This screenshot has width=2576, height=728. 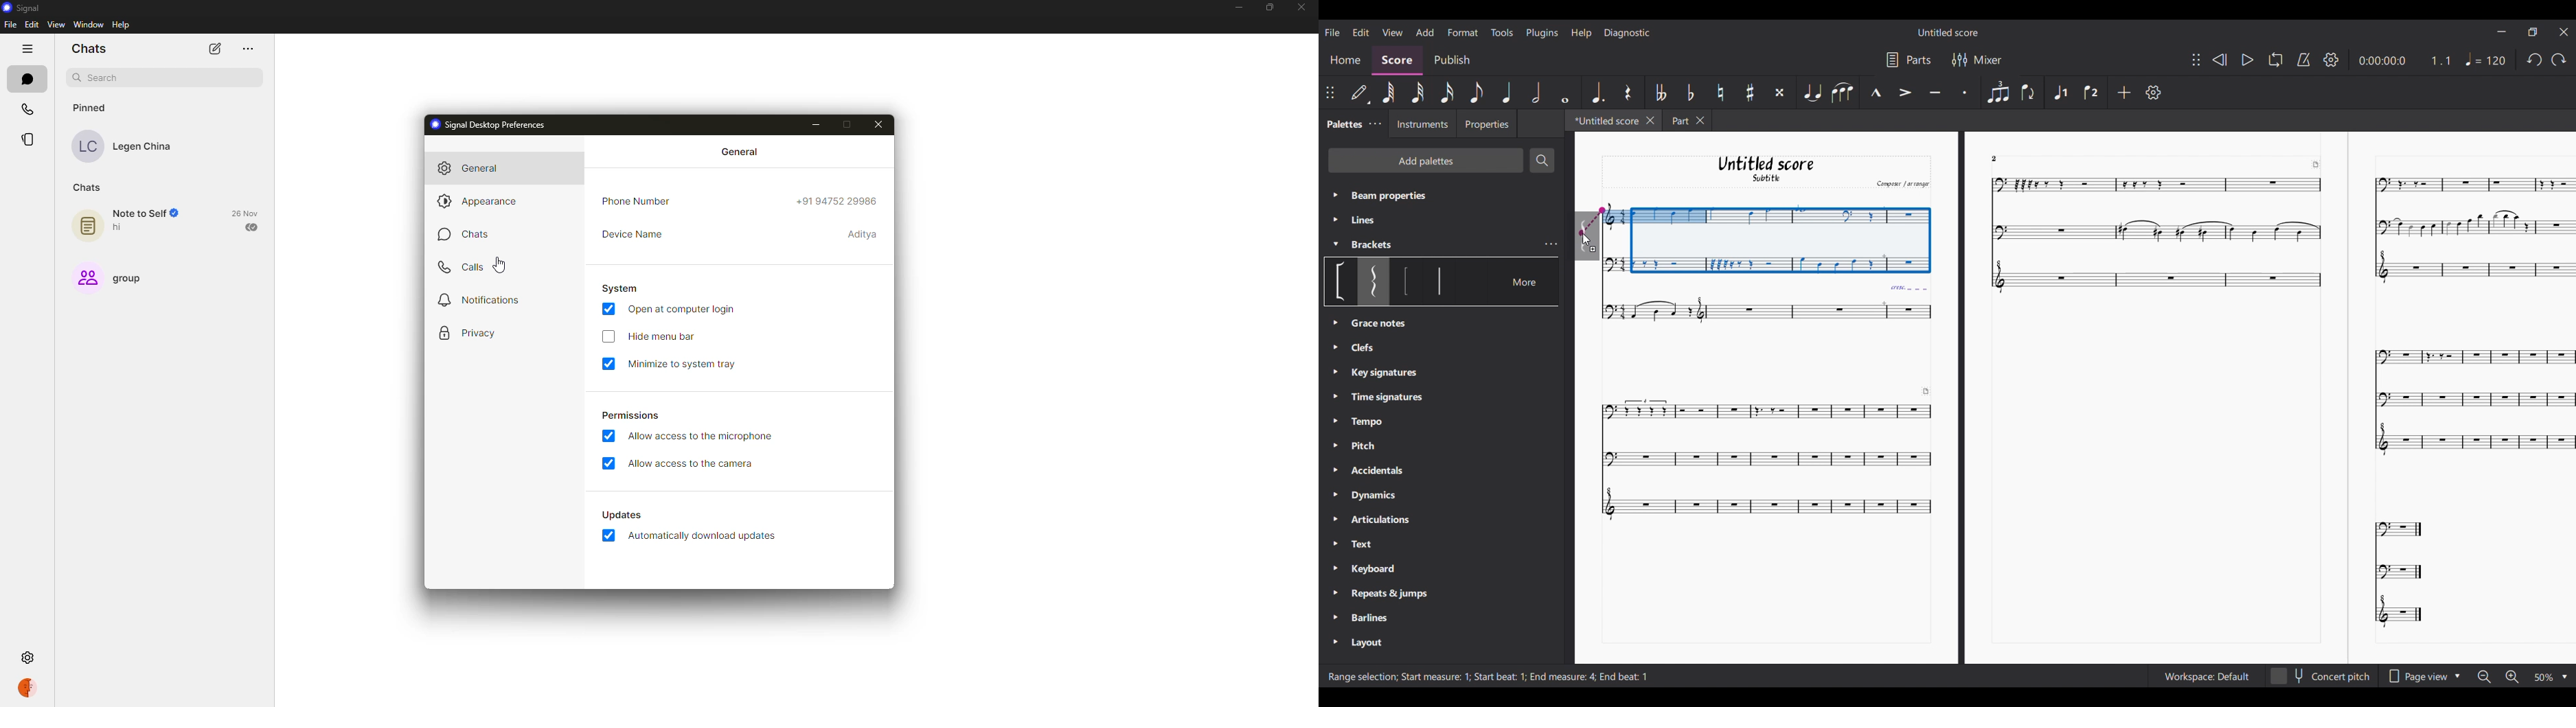 What do you see at coordinates (32, 139) in the screenshot?
I see `stories` at bounding box center [32, 139].